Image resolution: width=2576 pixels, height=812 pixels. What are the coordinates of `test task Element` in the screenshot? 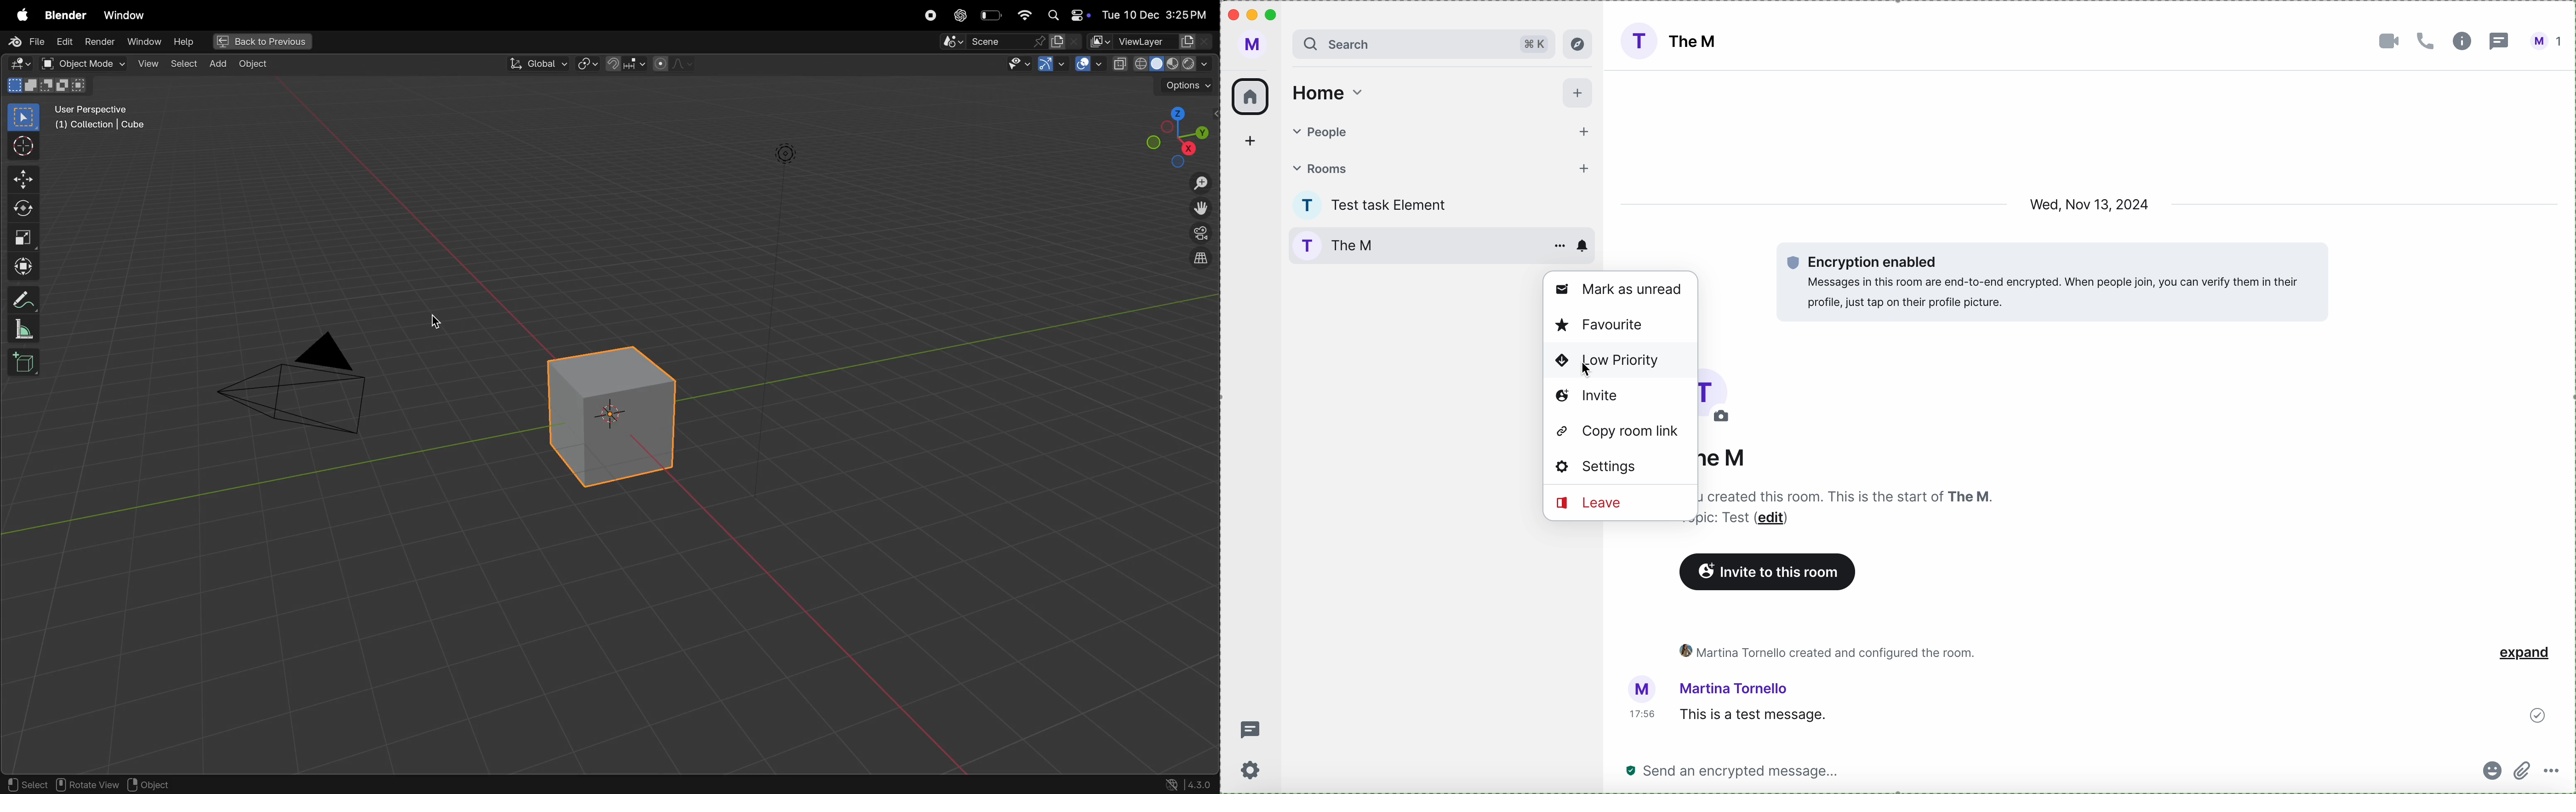 It's located at (1396, 206).